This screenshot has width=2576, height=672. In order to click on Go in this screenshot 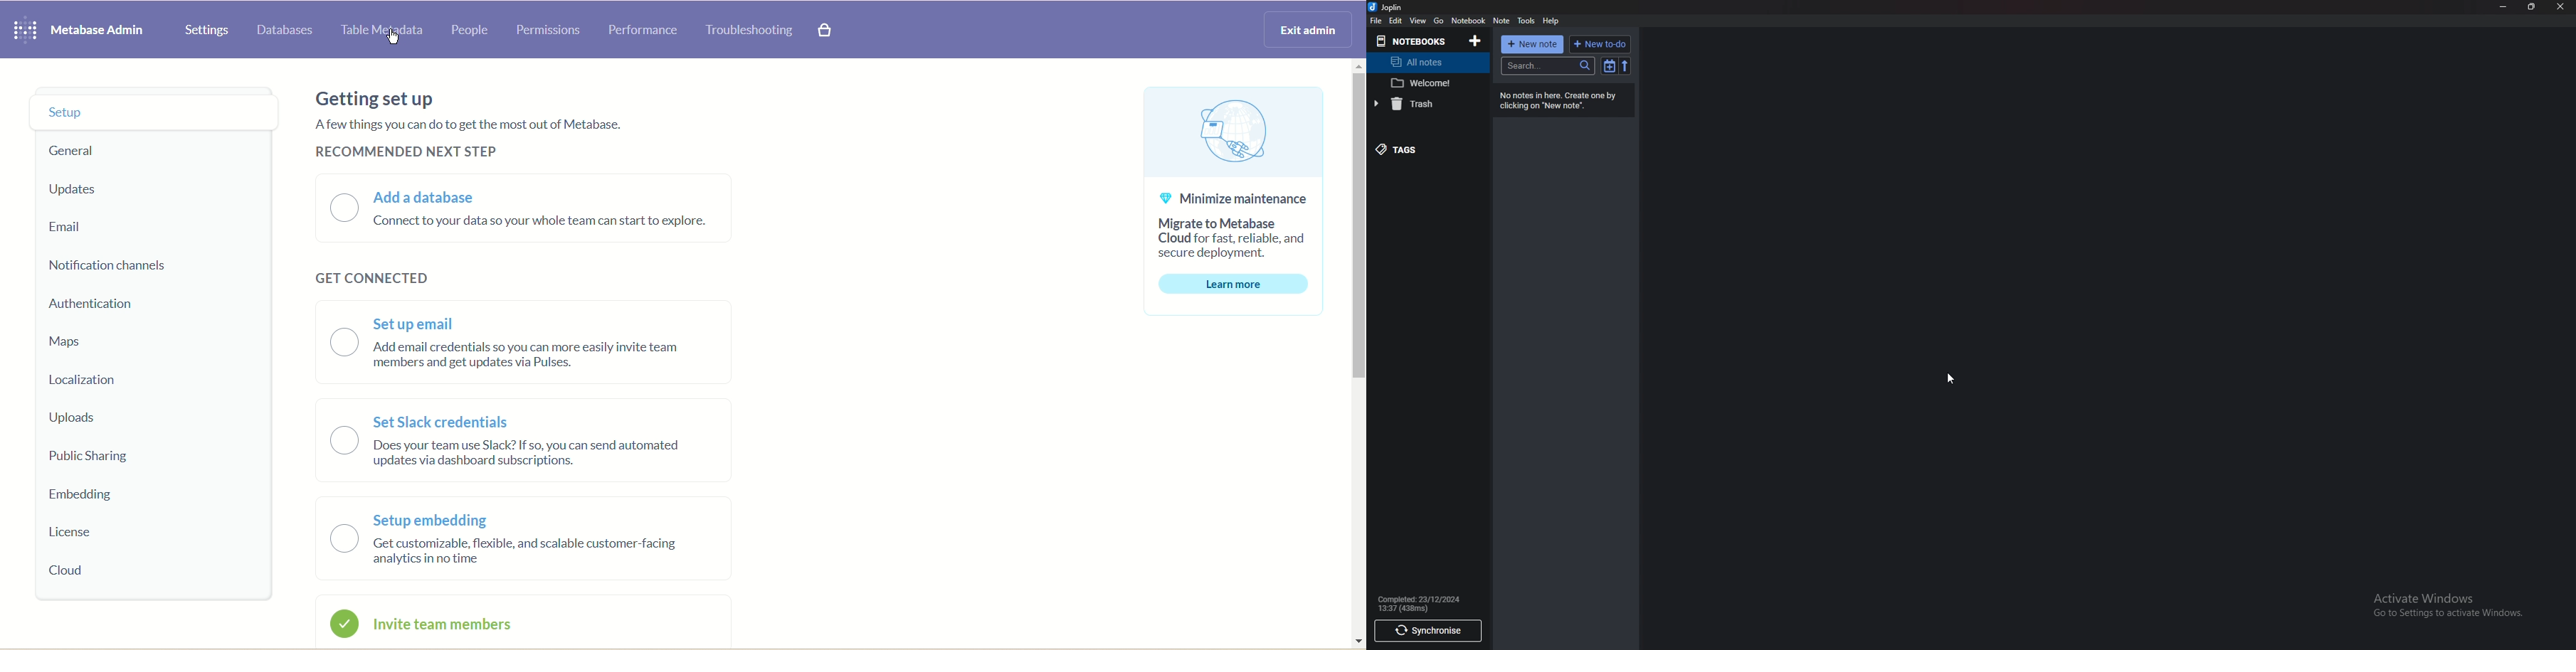, I will do `click(1438, 20)`.